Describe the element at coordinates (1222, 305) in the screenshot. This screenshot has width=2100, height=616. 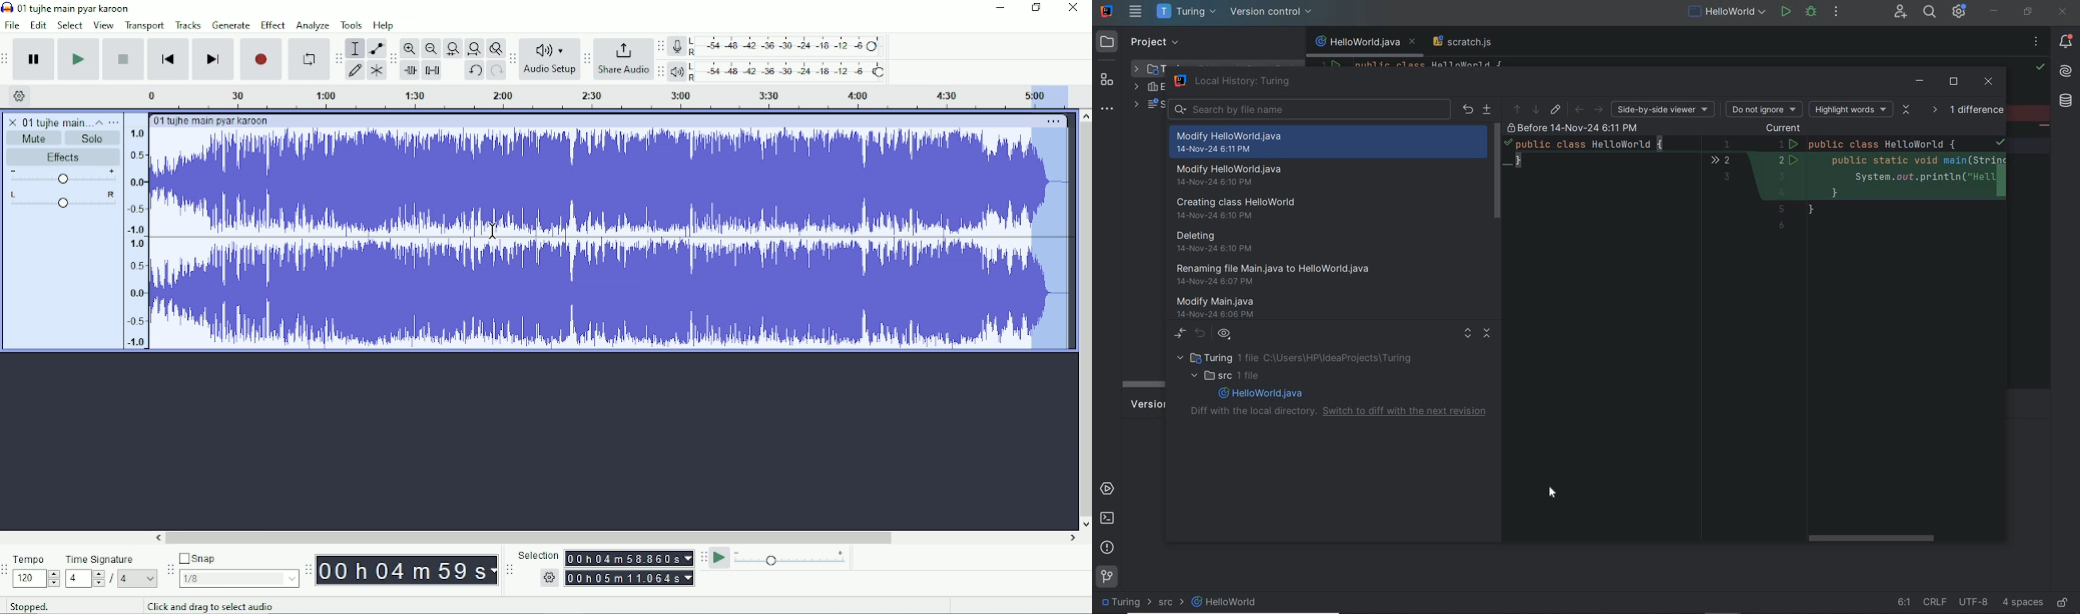
I see `modify main.java` at that location.